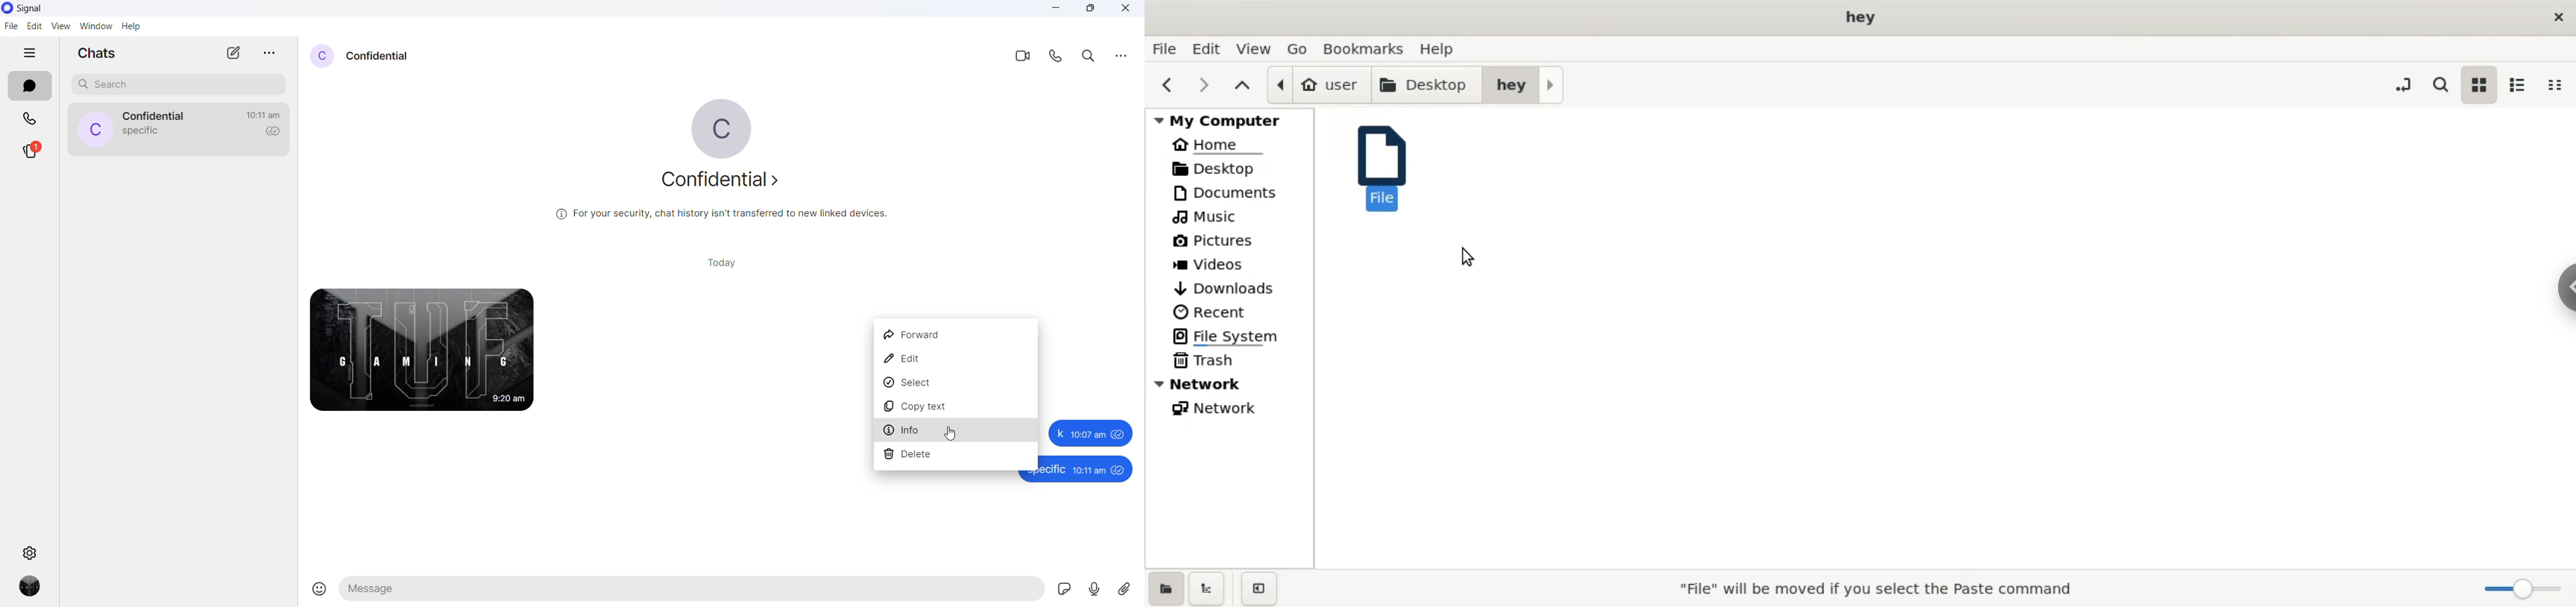 The height and width of the screenshot is (616, 2576). Describe the element at coordinates (1121, 57) in the screenshot. I see `more options` at that location.